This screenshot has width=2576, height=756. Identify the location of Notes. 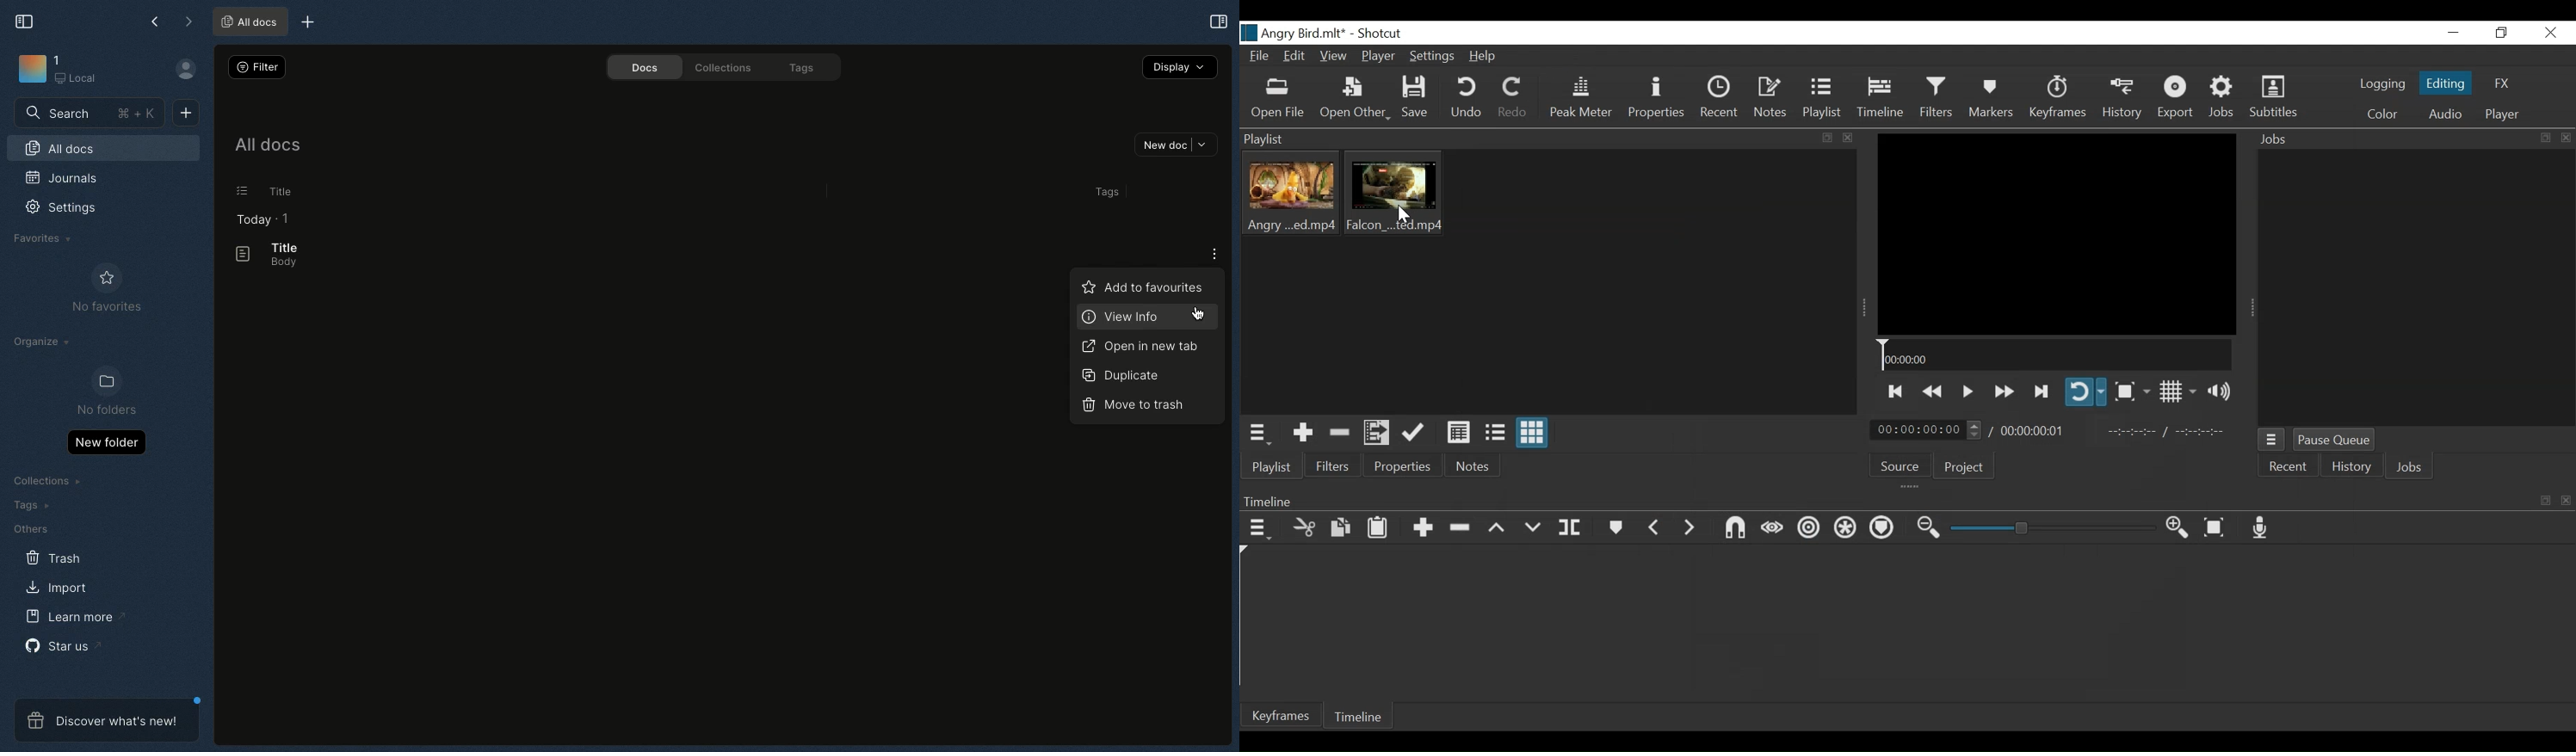
(1474, 466).